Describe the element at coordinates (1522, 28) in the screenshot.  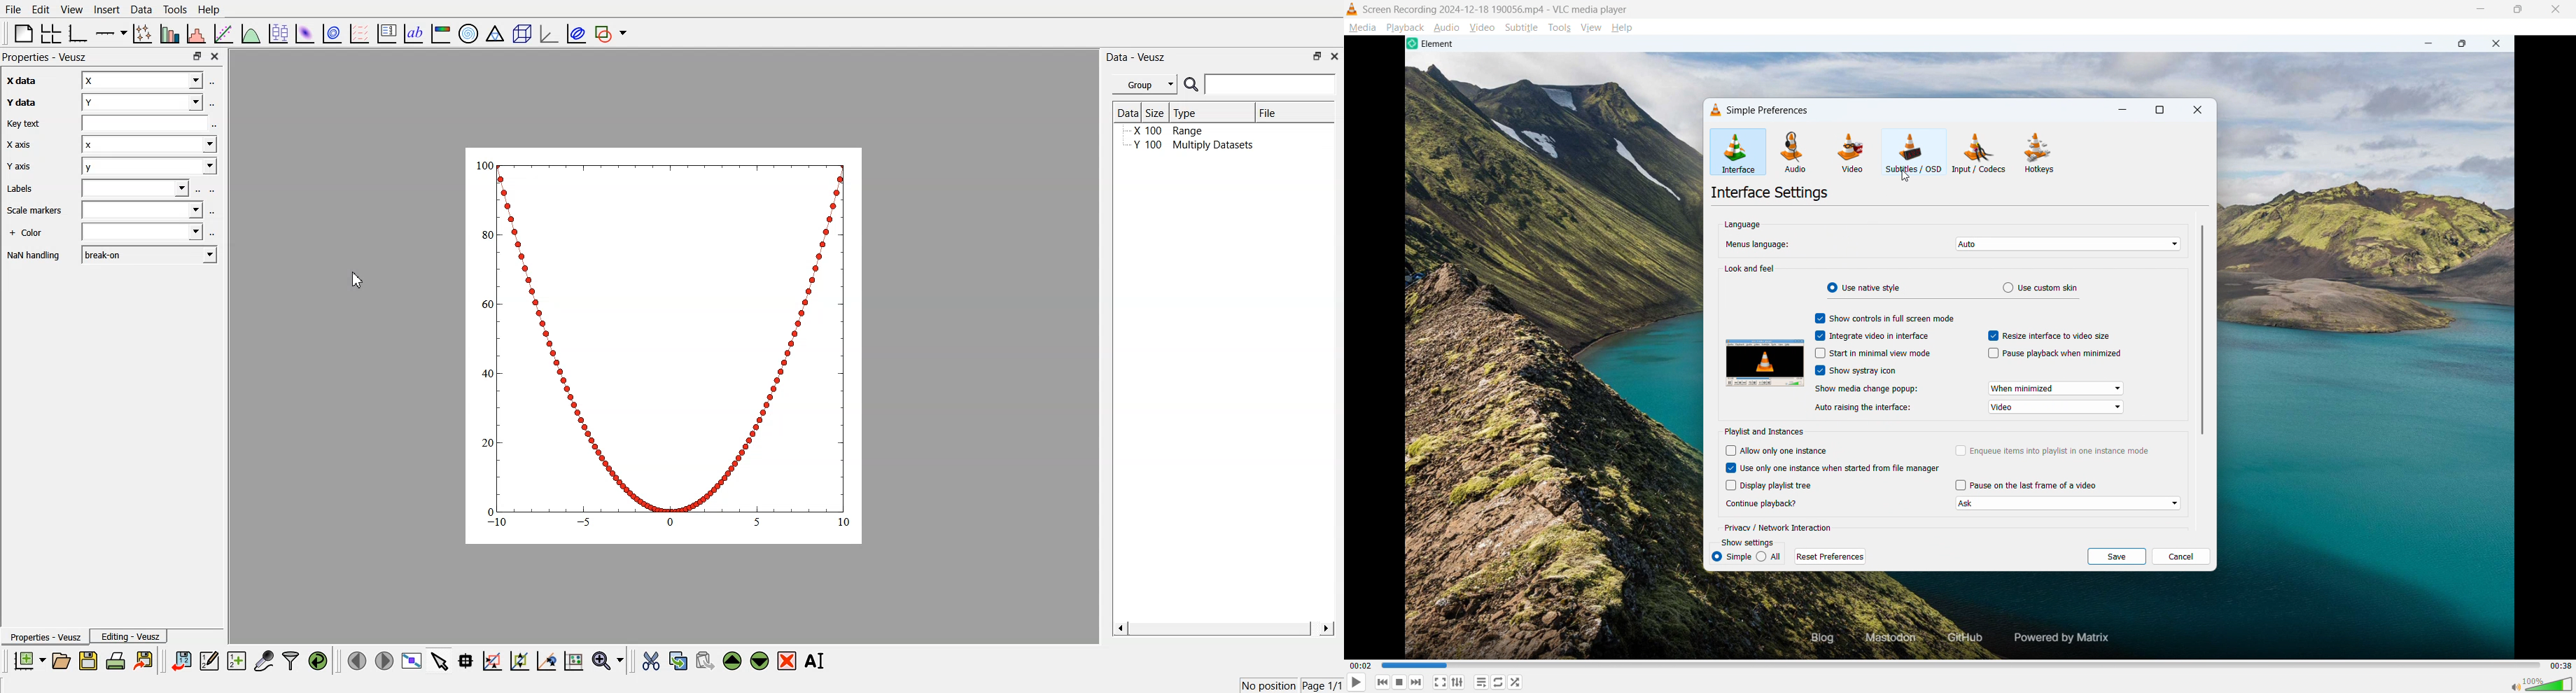
I see `Subtitle ` at that location.